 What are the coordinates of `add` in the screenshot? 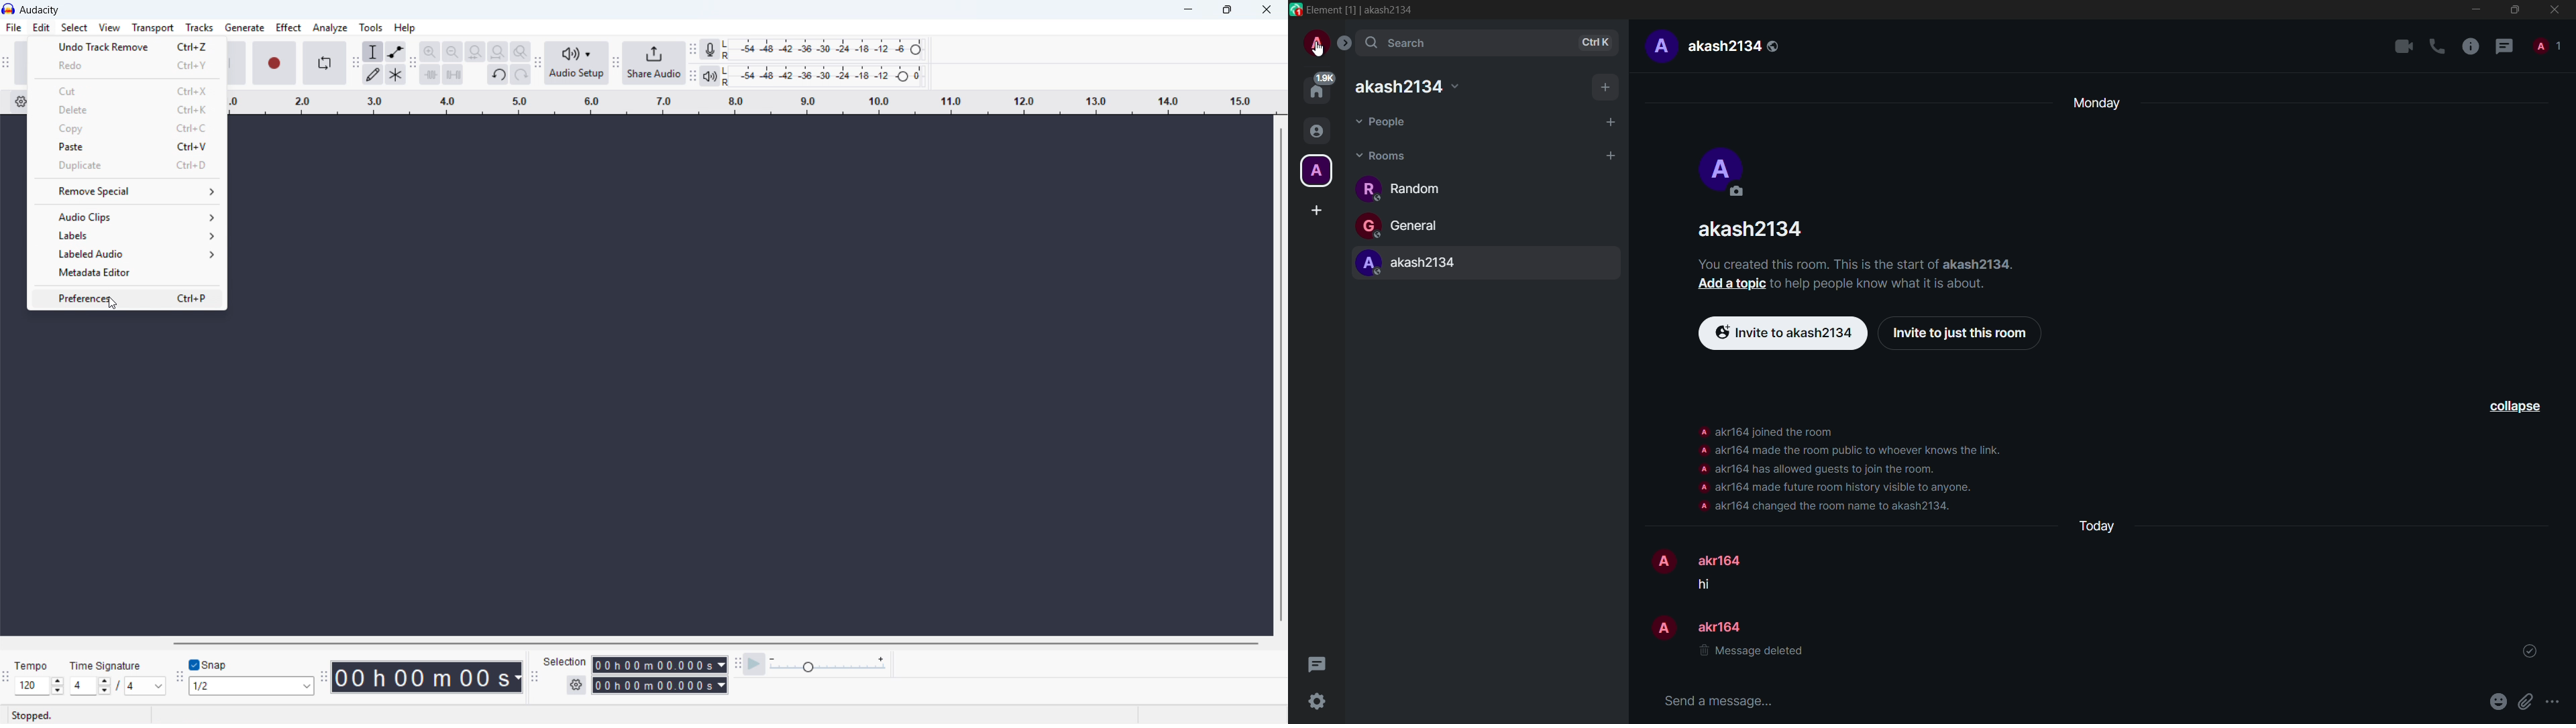 It's located at (1606, 87).